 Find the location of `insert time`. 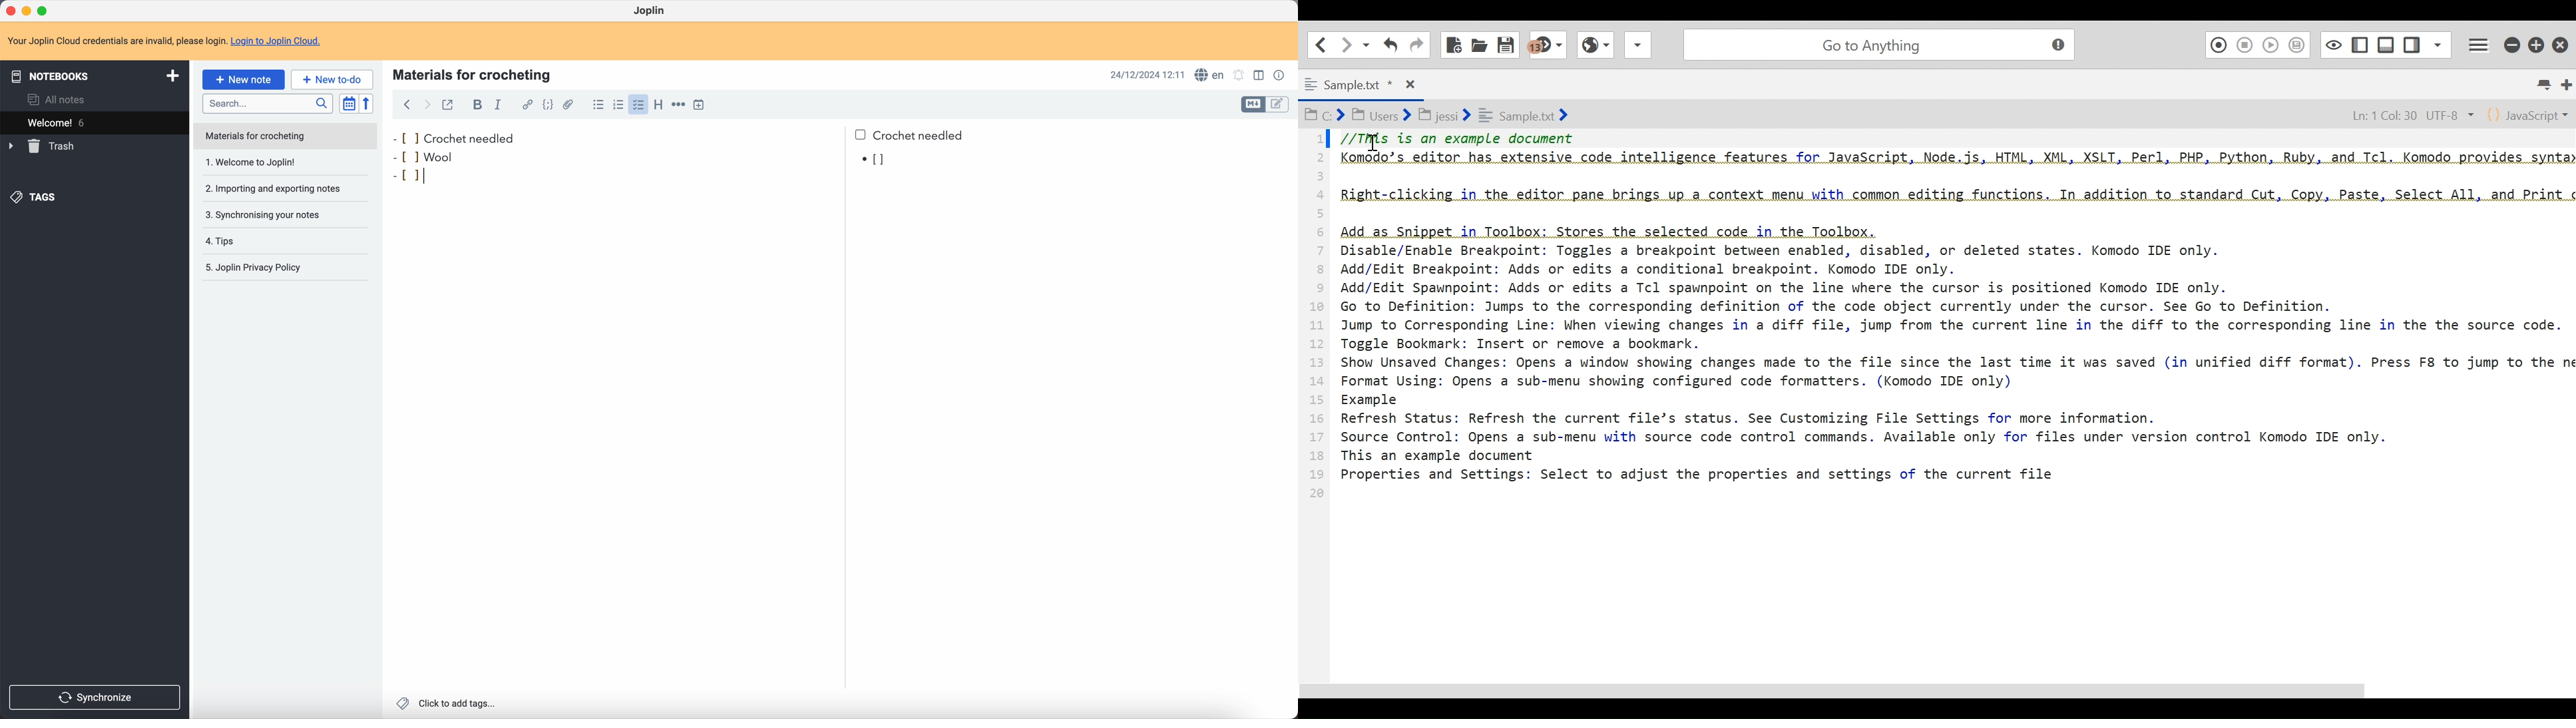

insert time is located at coordinates (701, 105).